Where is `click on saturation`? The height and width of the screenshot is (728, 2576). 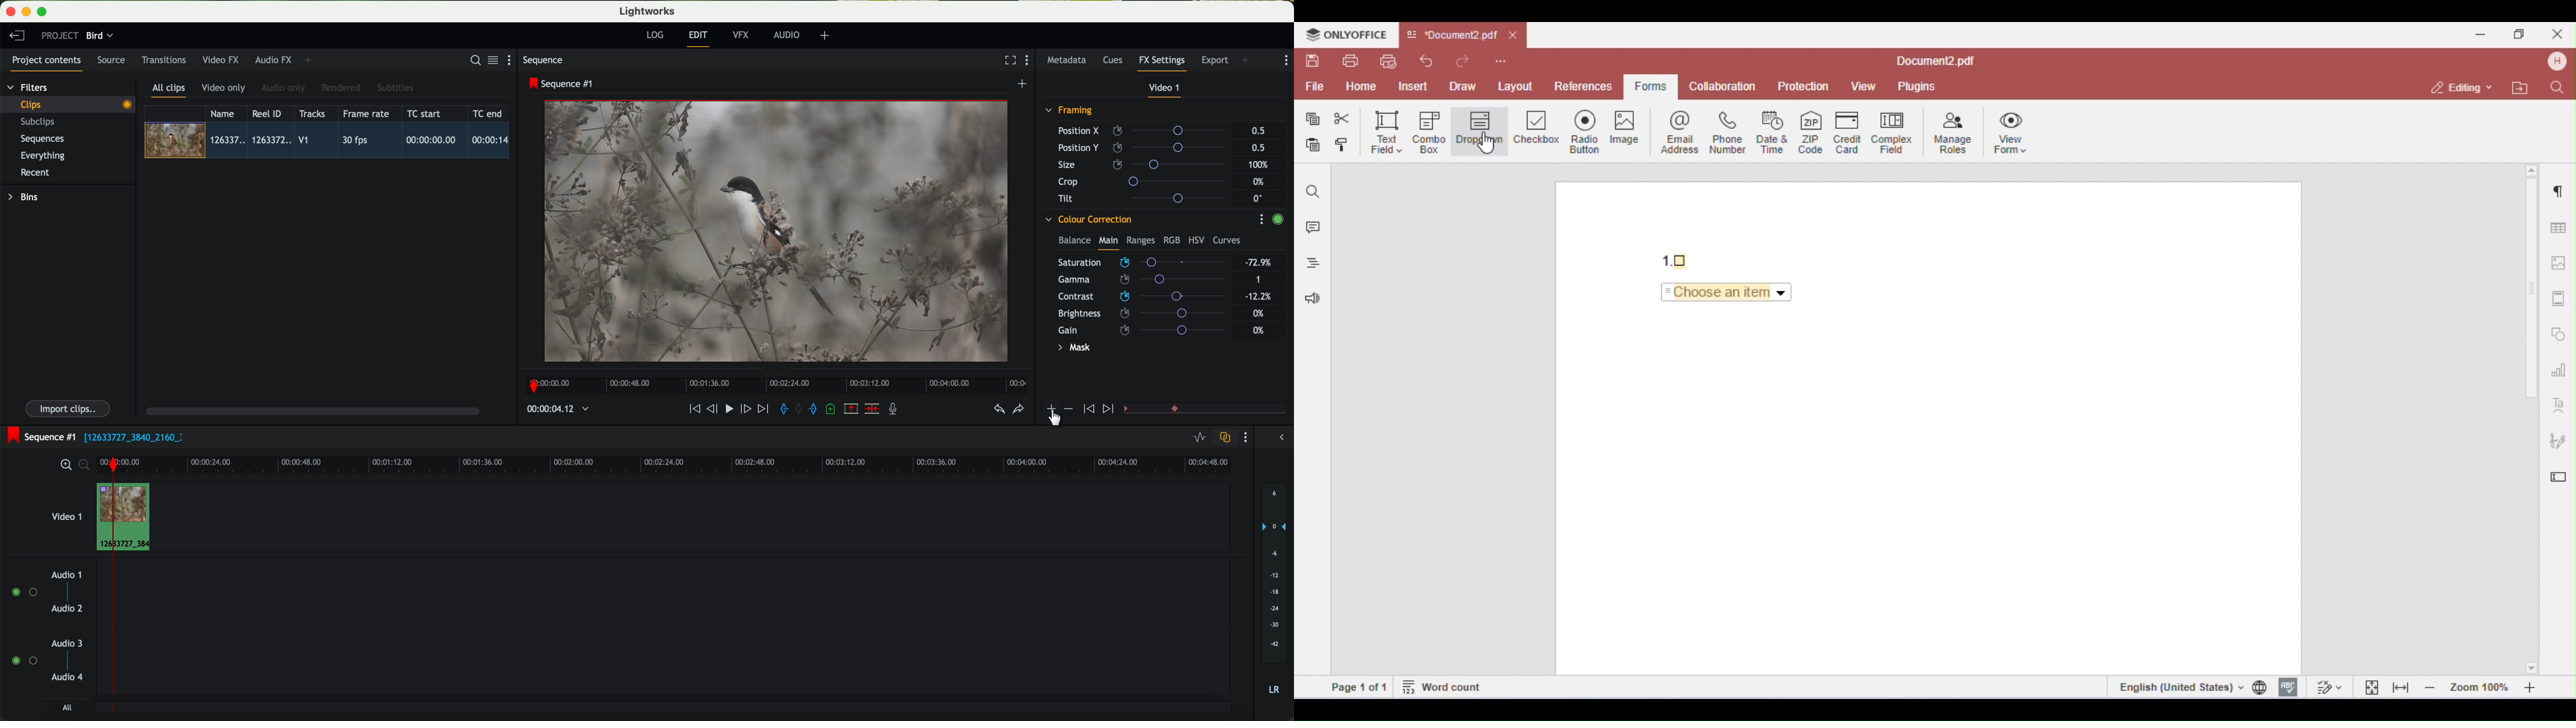
click on saturation is located at coordinates (1137, 280).